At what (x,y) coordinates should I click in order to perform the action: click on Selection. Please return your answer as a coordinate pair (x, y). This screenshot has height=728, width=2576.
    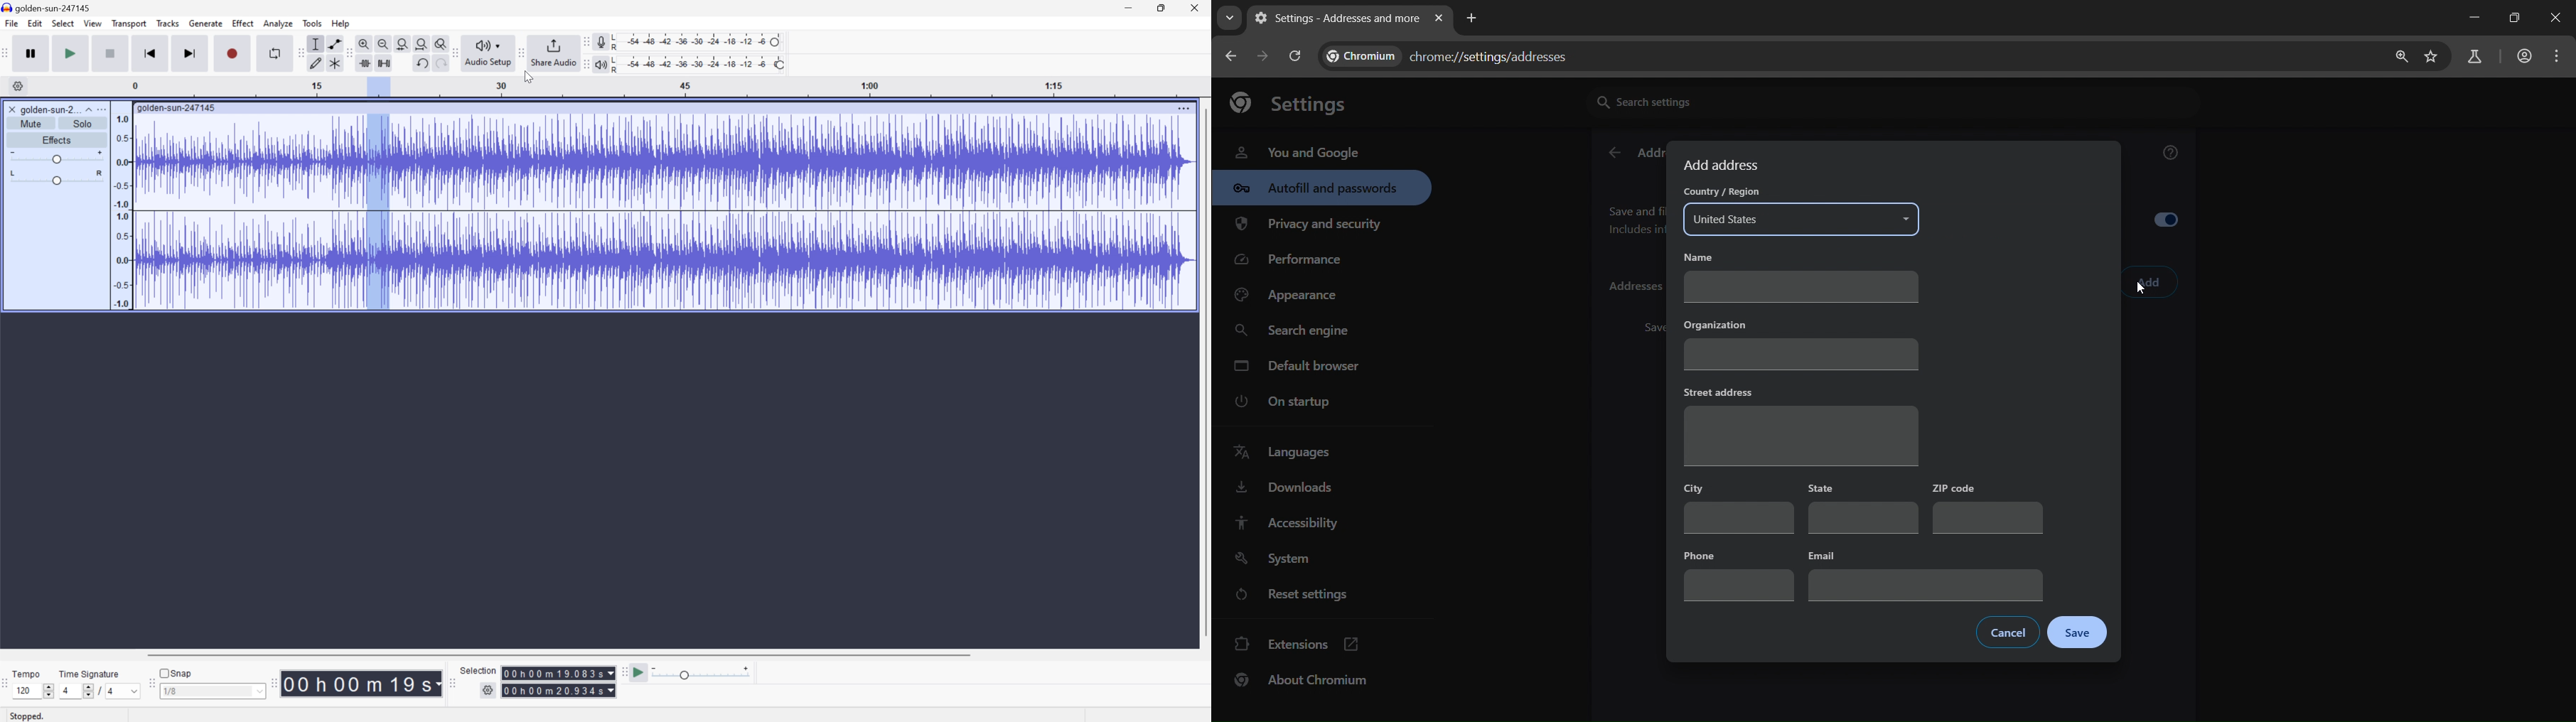
    Looking at the image, I should click on (559, 682).